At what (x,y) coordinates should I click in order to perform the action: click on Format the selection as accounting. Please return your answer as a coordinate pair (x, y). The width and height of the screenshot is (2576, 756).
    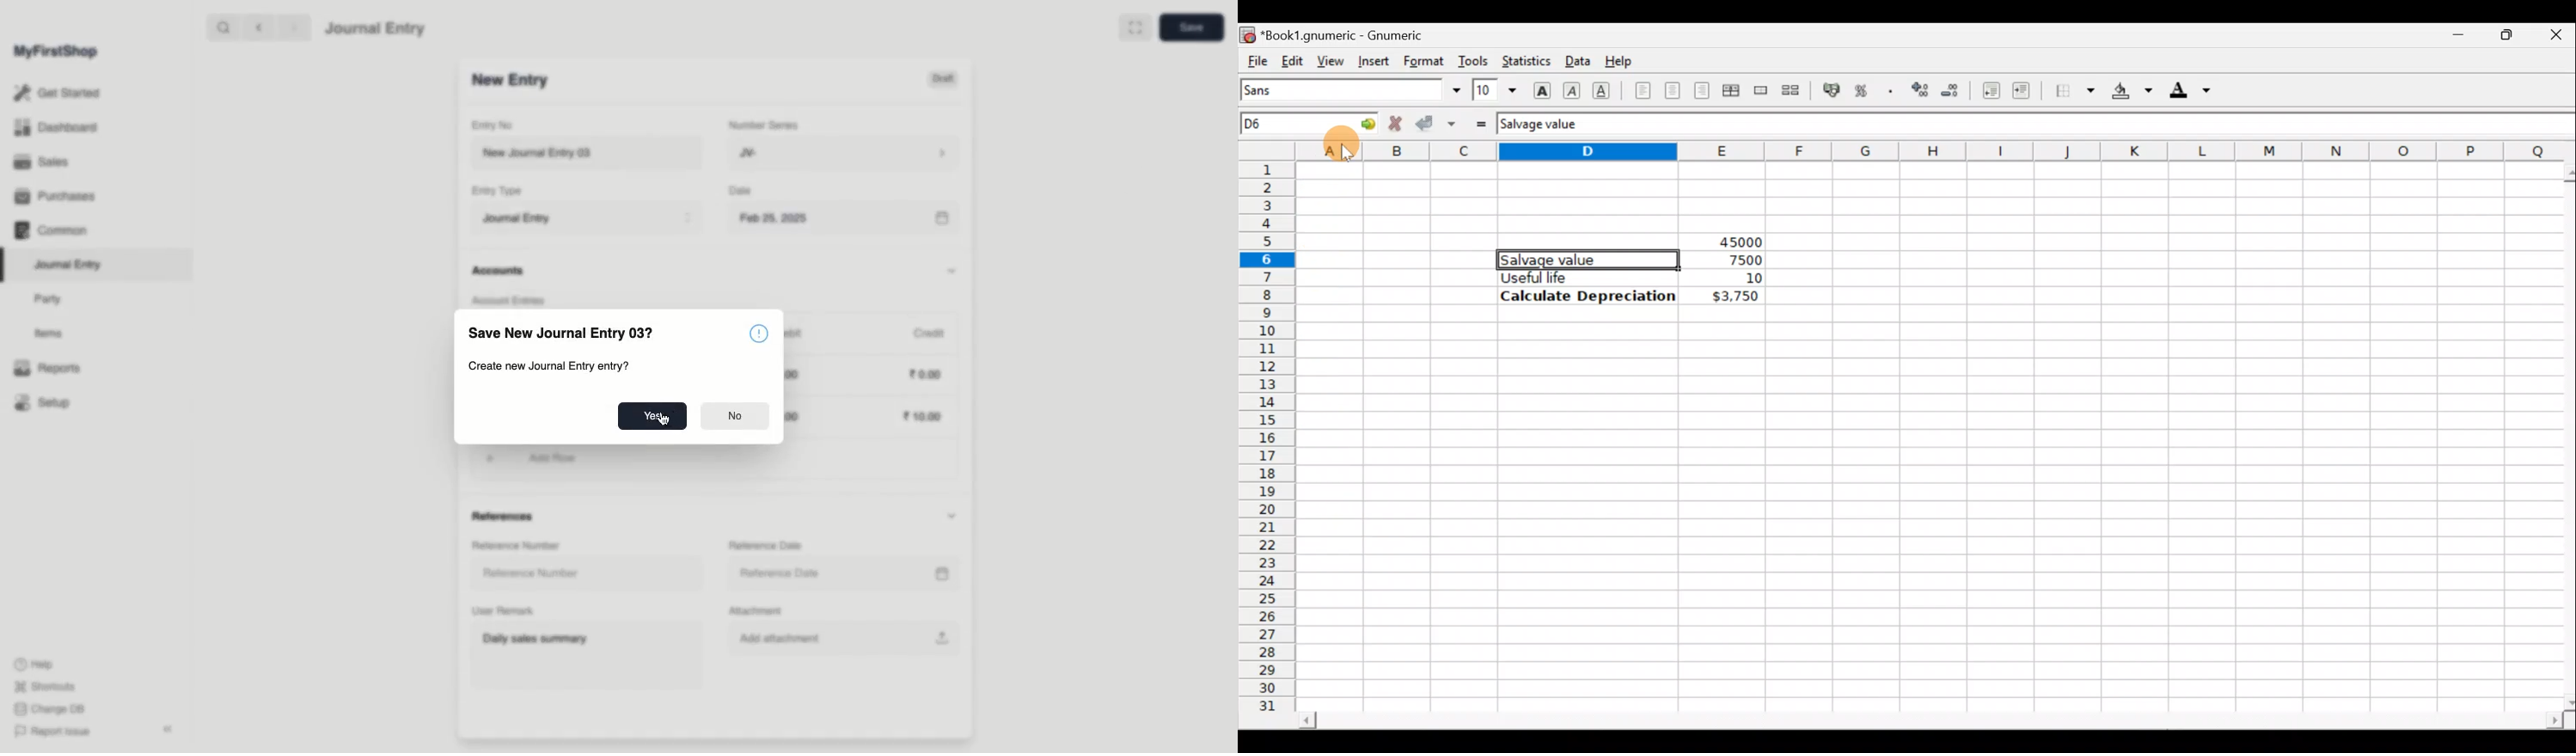
    Looking at the image, I should click on (1832, 92).